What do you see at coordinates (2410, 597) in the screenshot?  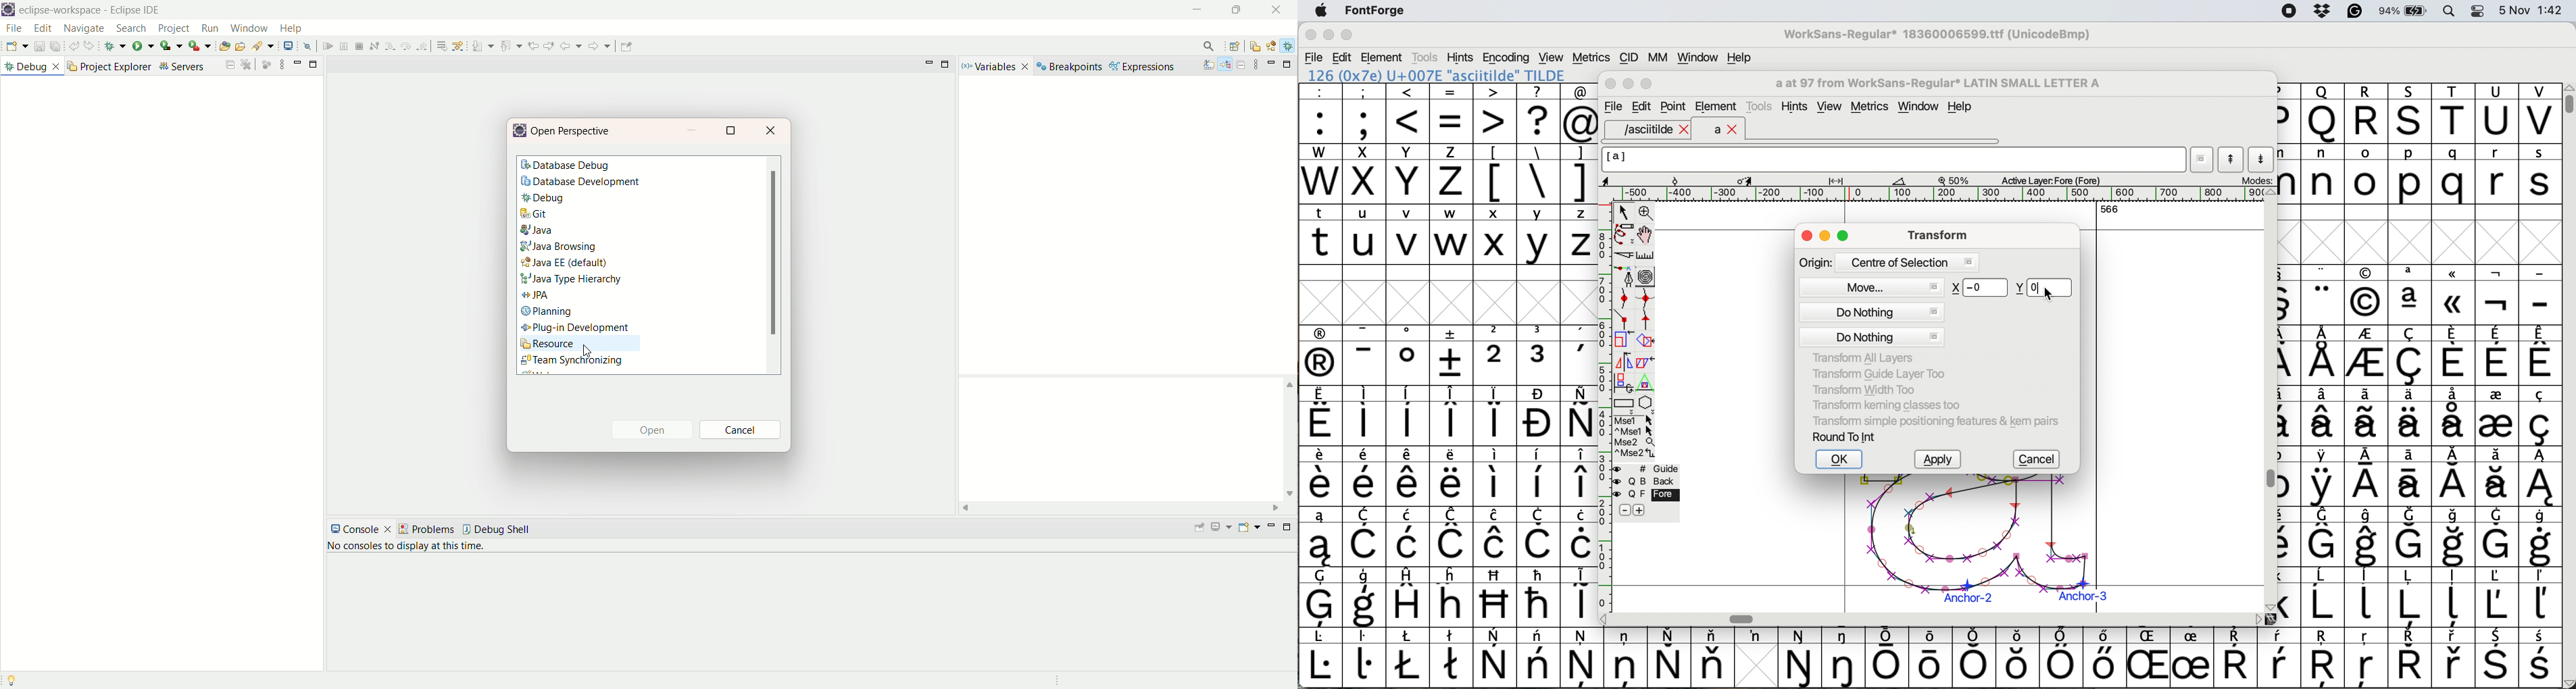 I see `symbol` at bounding box center [2410, 597].